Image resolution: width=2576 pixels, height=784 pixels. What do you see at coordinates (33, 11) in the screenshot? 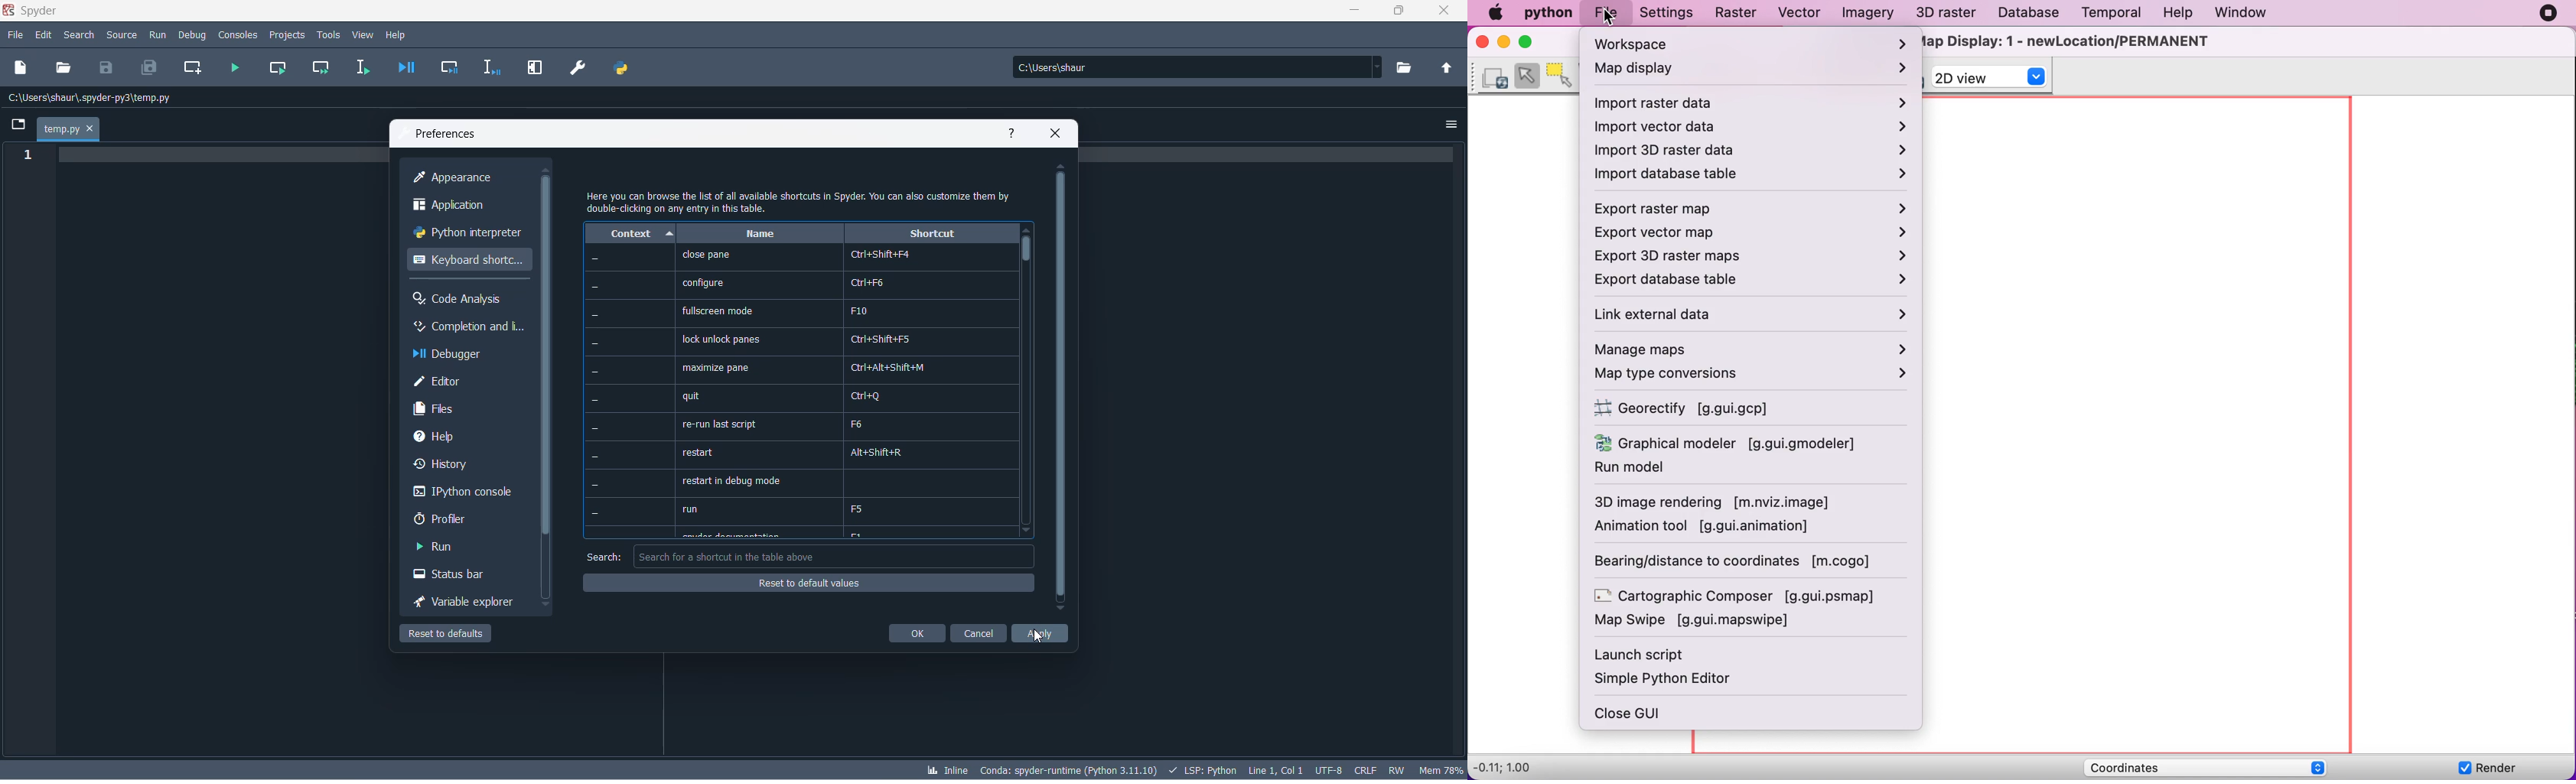
I see `spyder application name` at bounding box center [33, 11].